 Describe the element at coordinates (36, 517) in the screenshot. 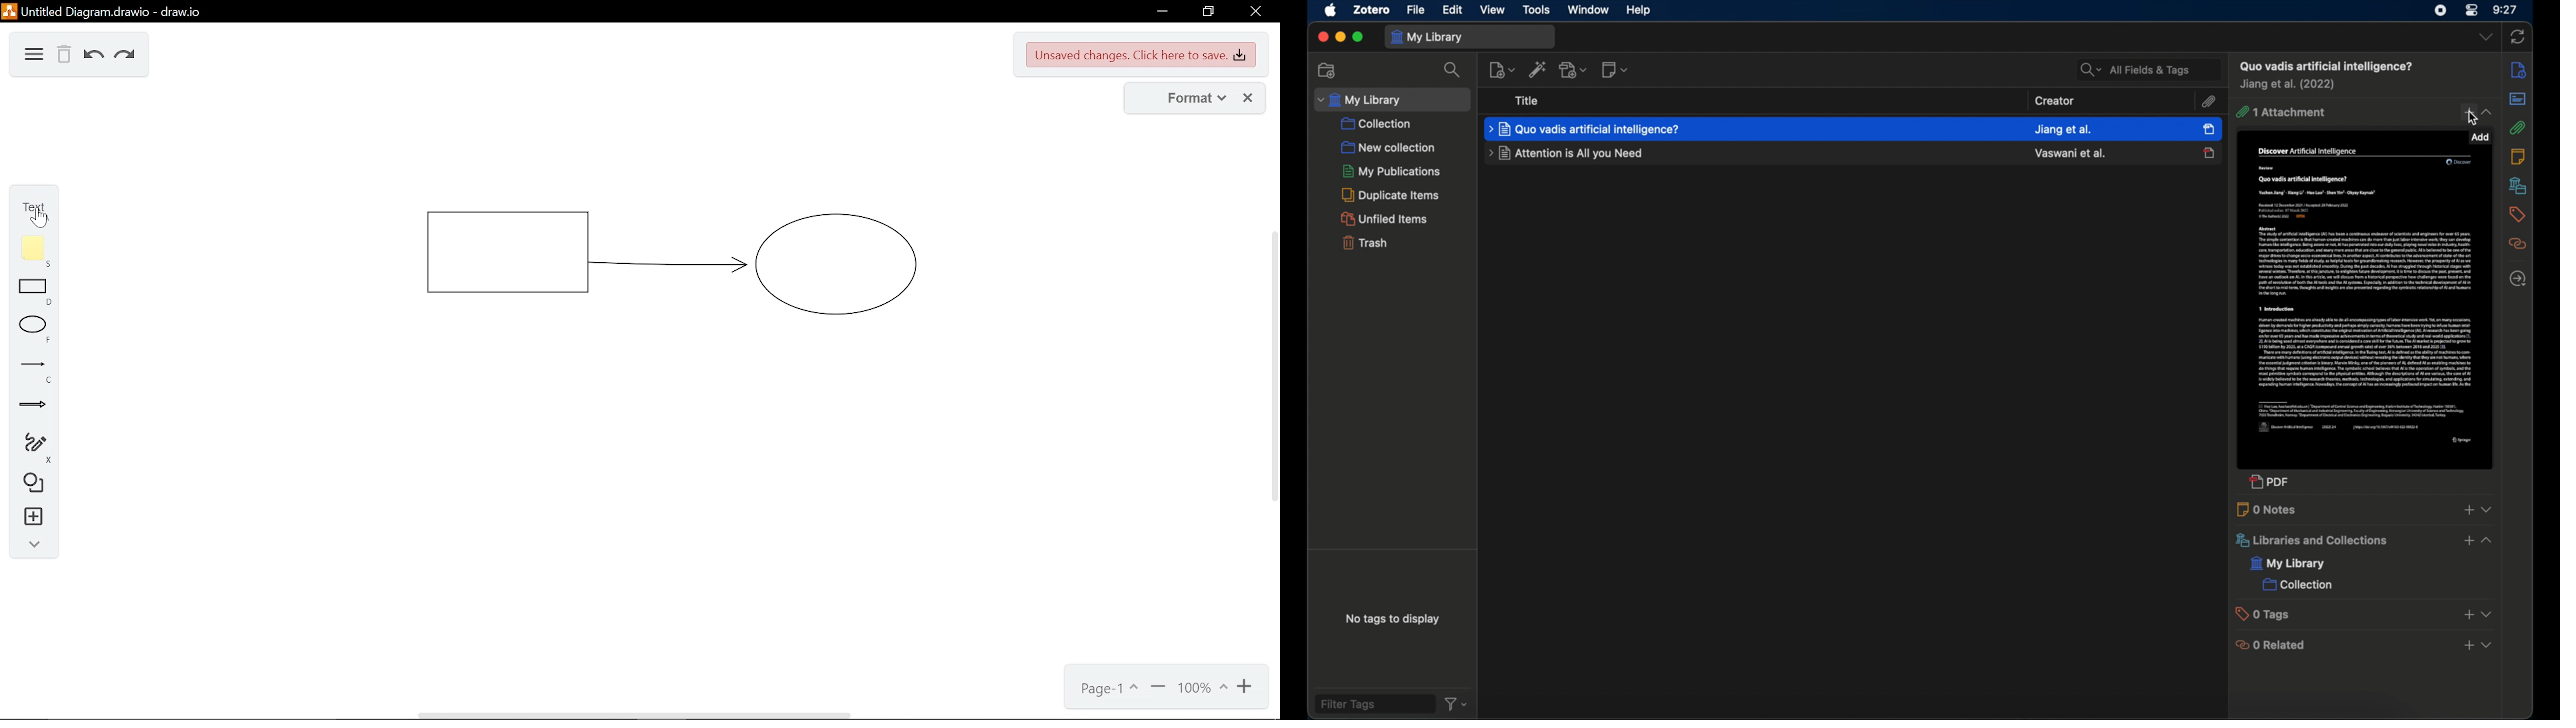

I see `insert` at that location.